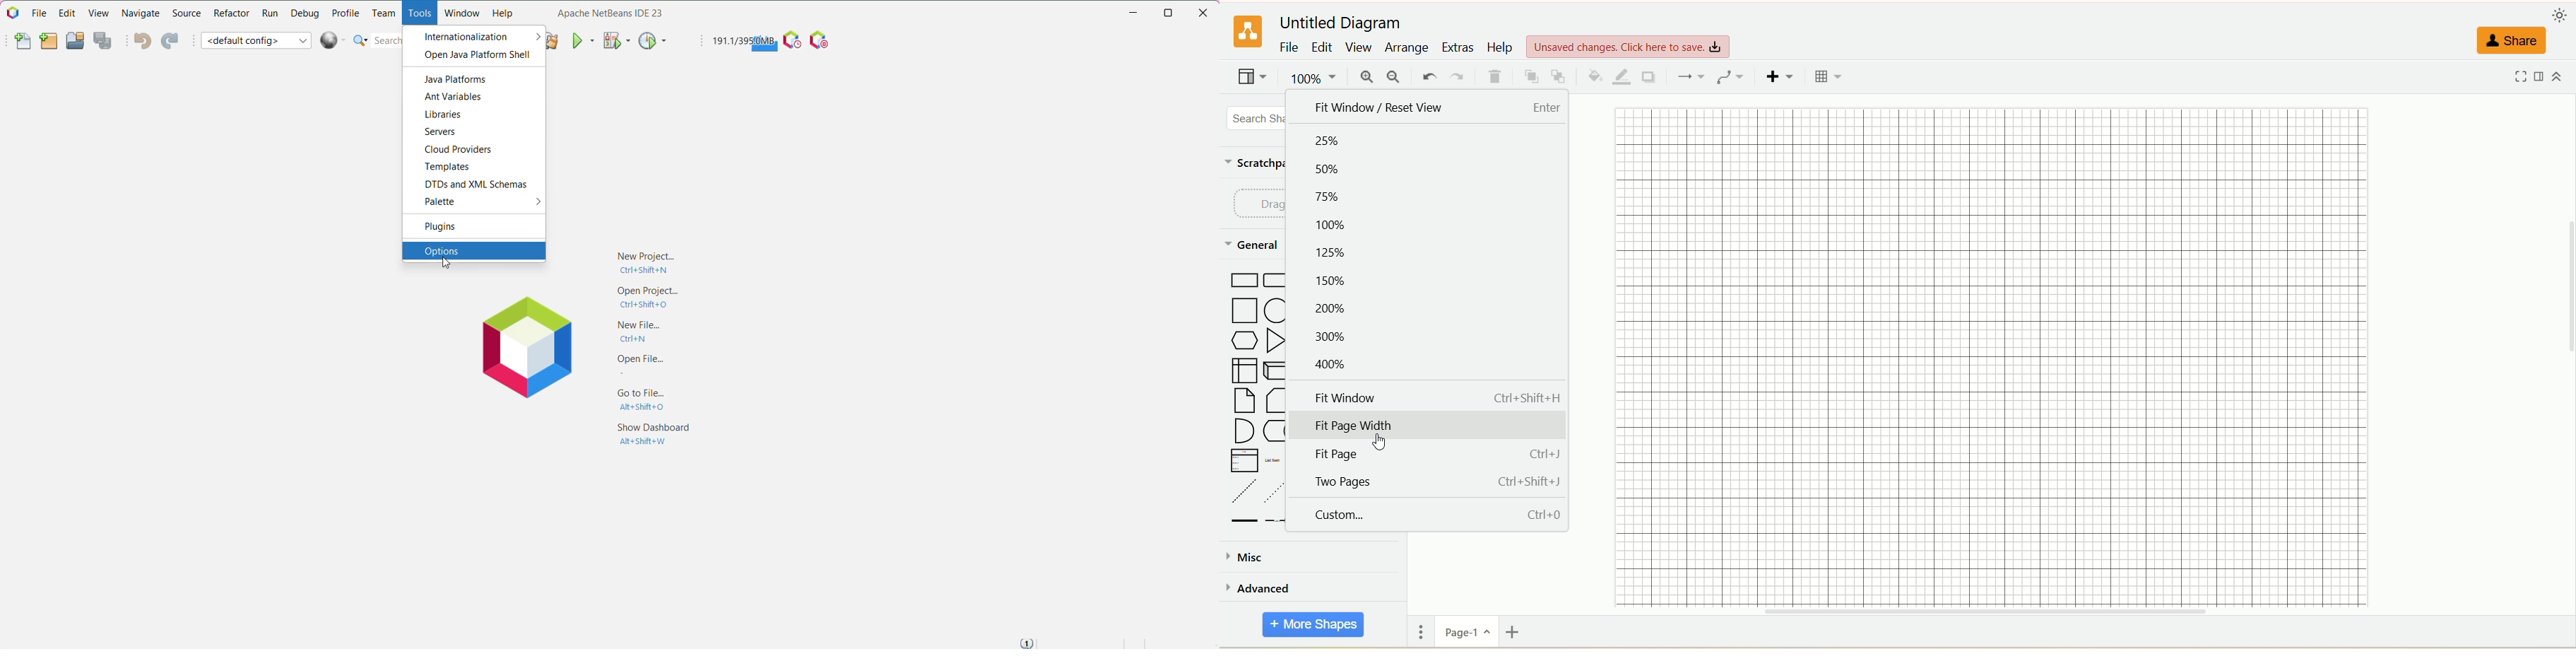  Describe the element at coordinates (1328, 142) in the screenshot. I see `25%` at that location.